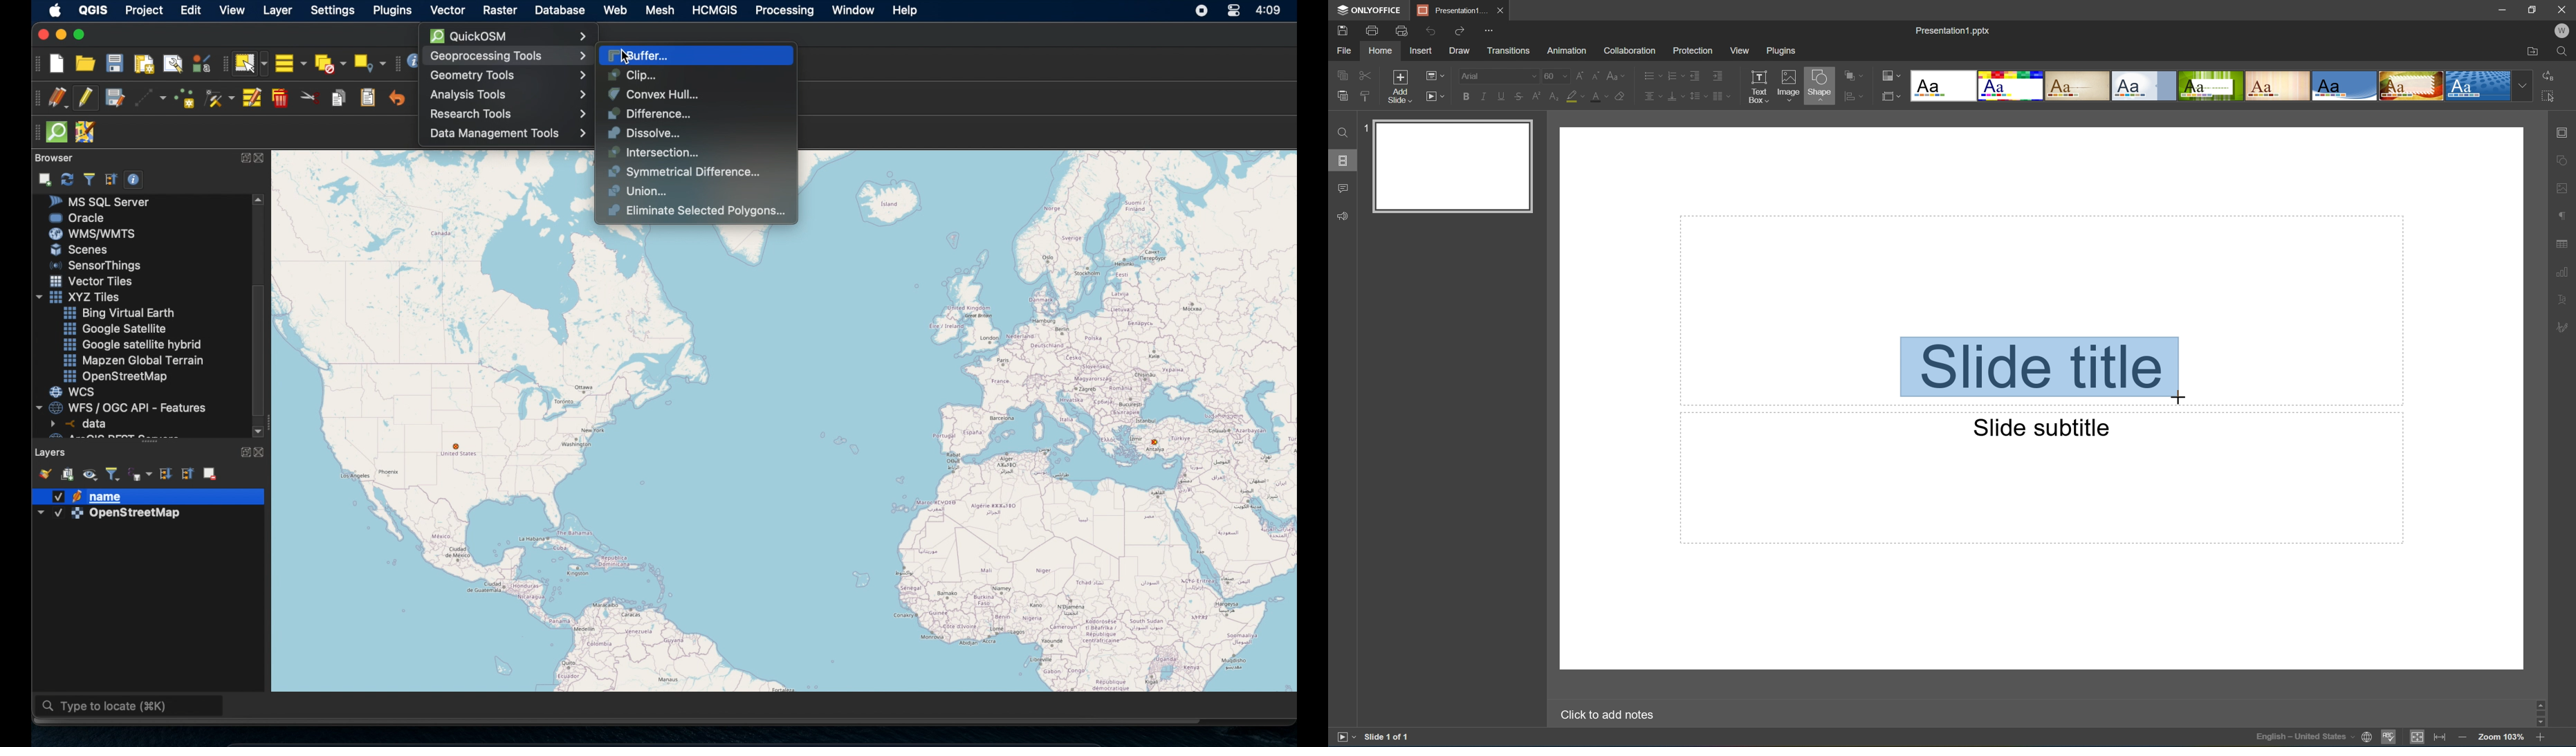  Describe the element at coordinates (2367, 738) in the screenshot. I see `Set document language` at that location.